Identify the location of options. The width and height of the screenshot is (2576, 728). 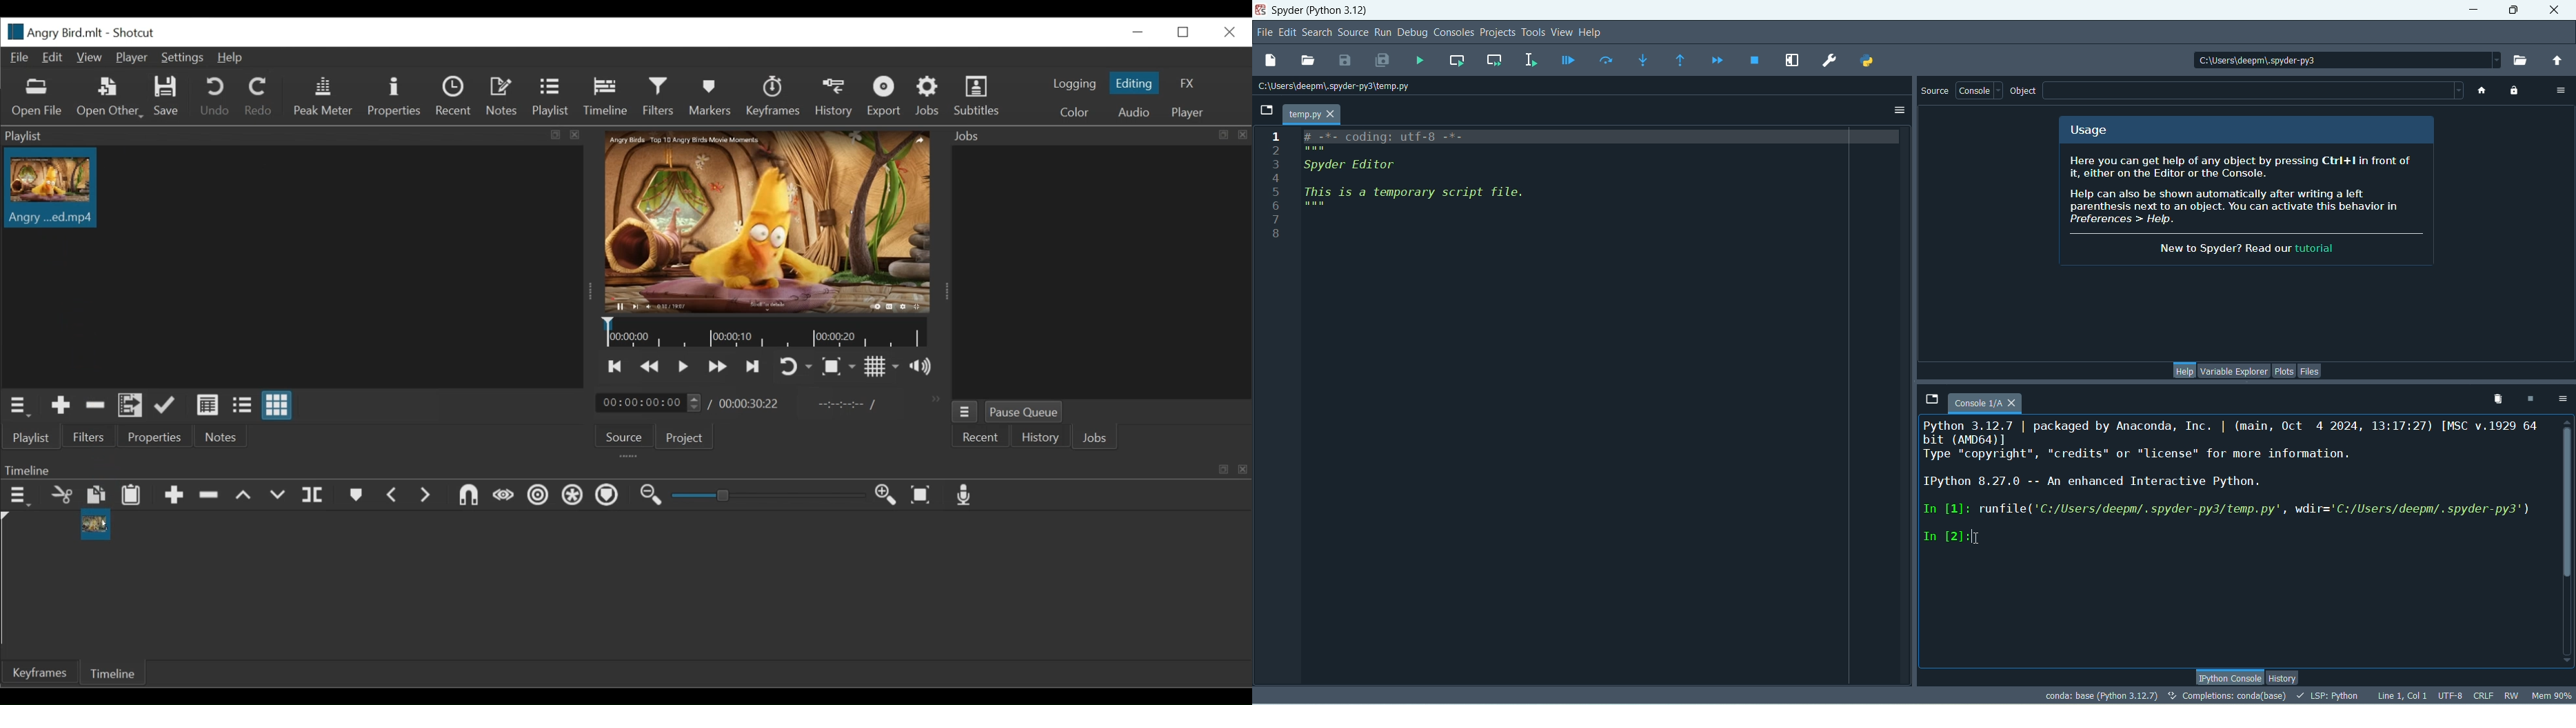
(2562, 397).